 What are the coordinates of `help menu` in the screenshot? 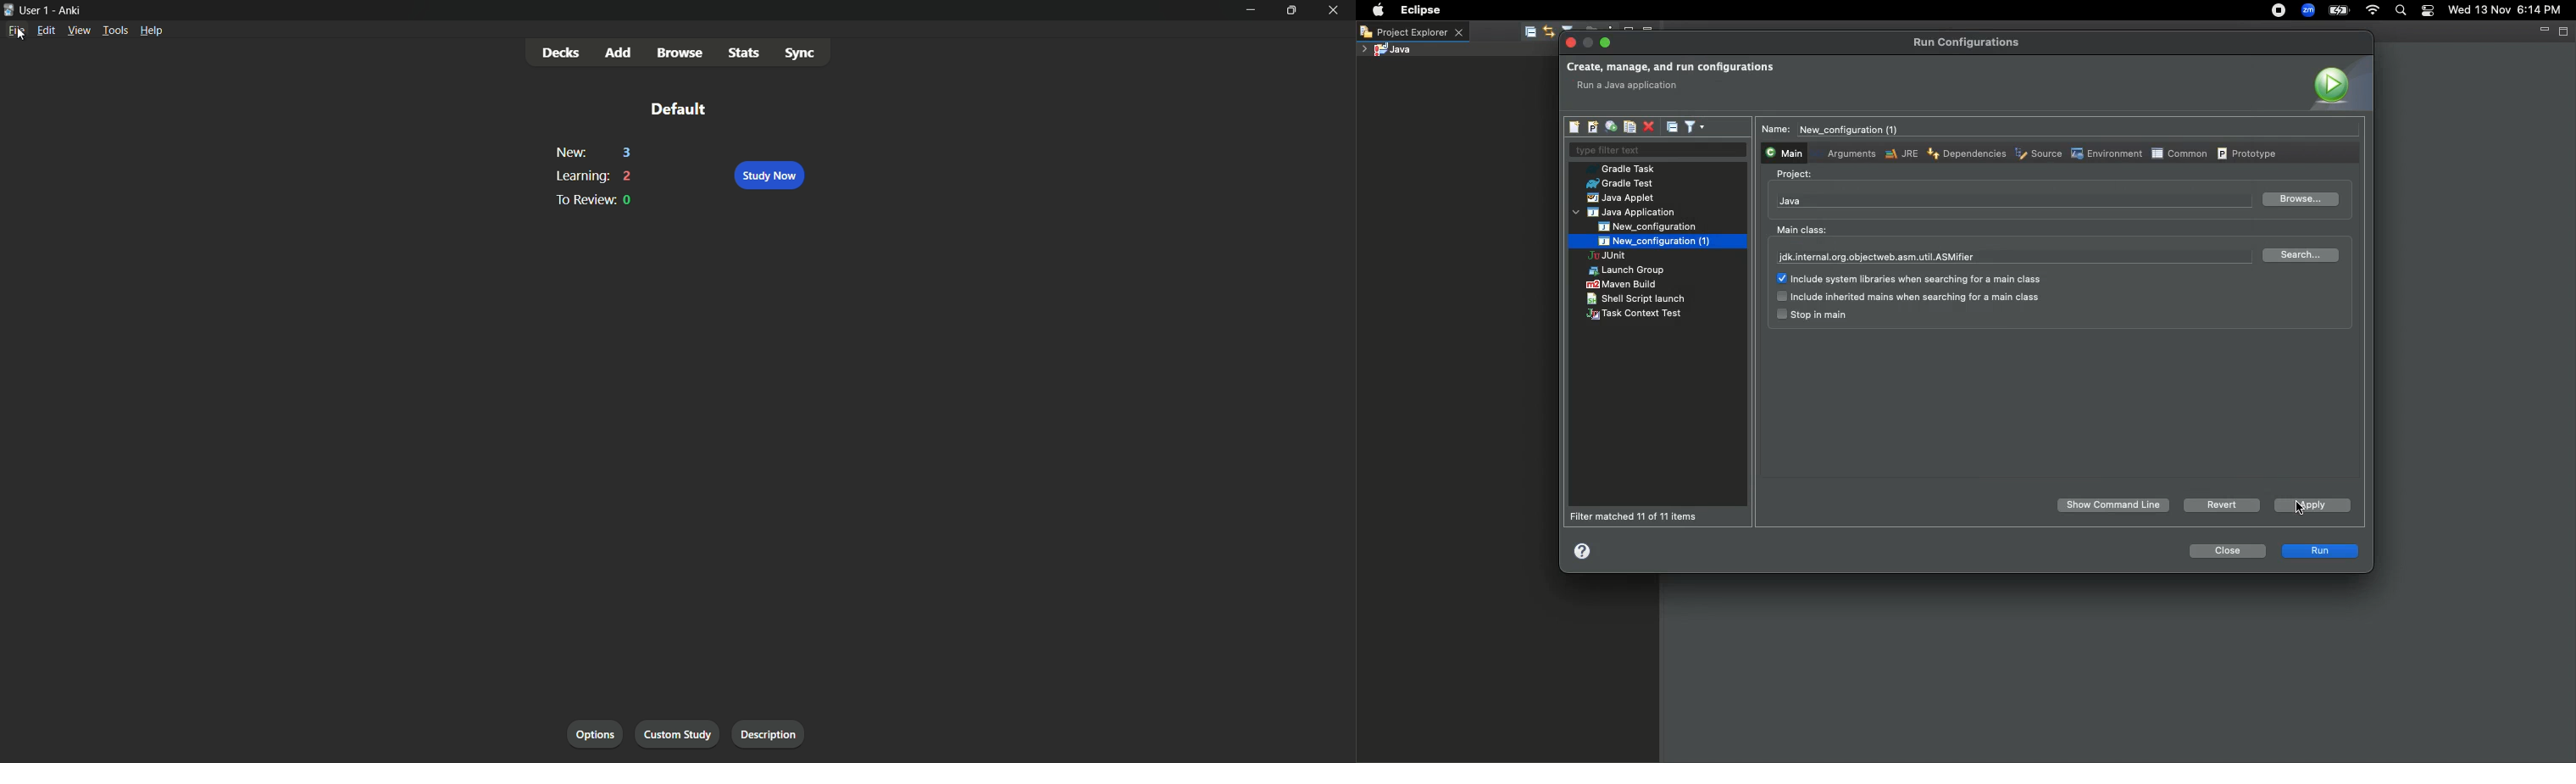 It's located at (151, 30).